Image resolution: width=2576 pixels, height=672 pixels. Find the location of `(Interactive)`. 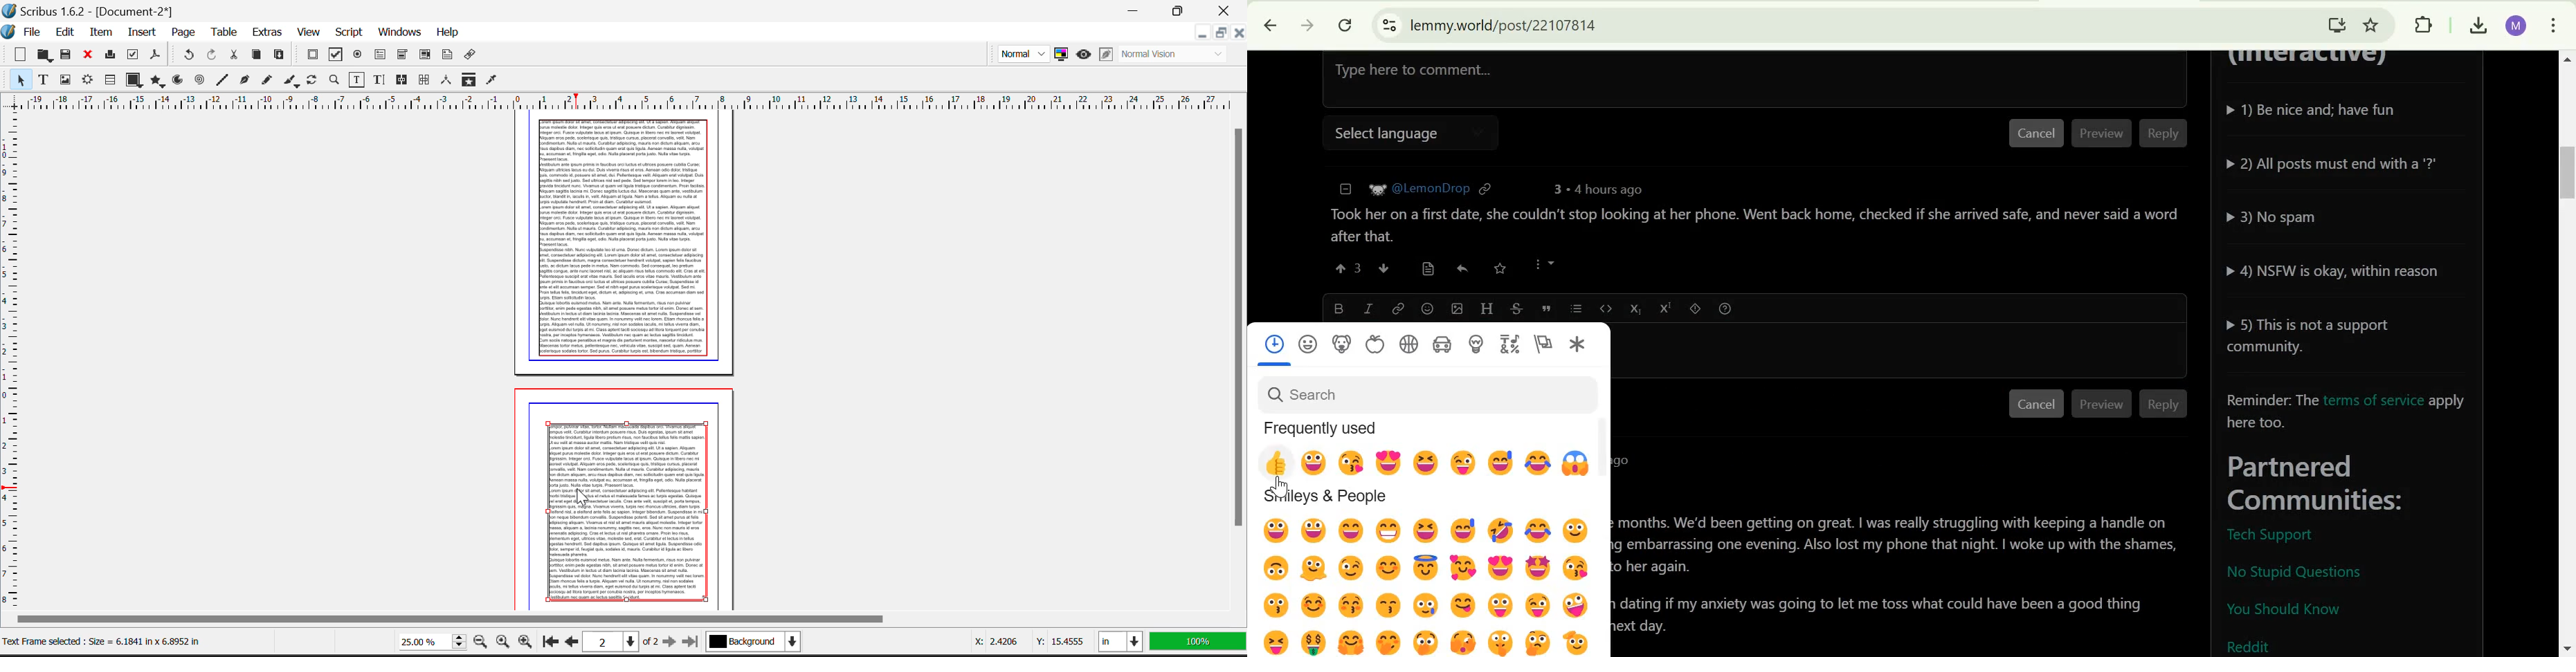

(Interactive) is located at coordinates (2314, 63).